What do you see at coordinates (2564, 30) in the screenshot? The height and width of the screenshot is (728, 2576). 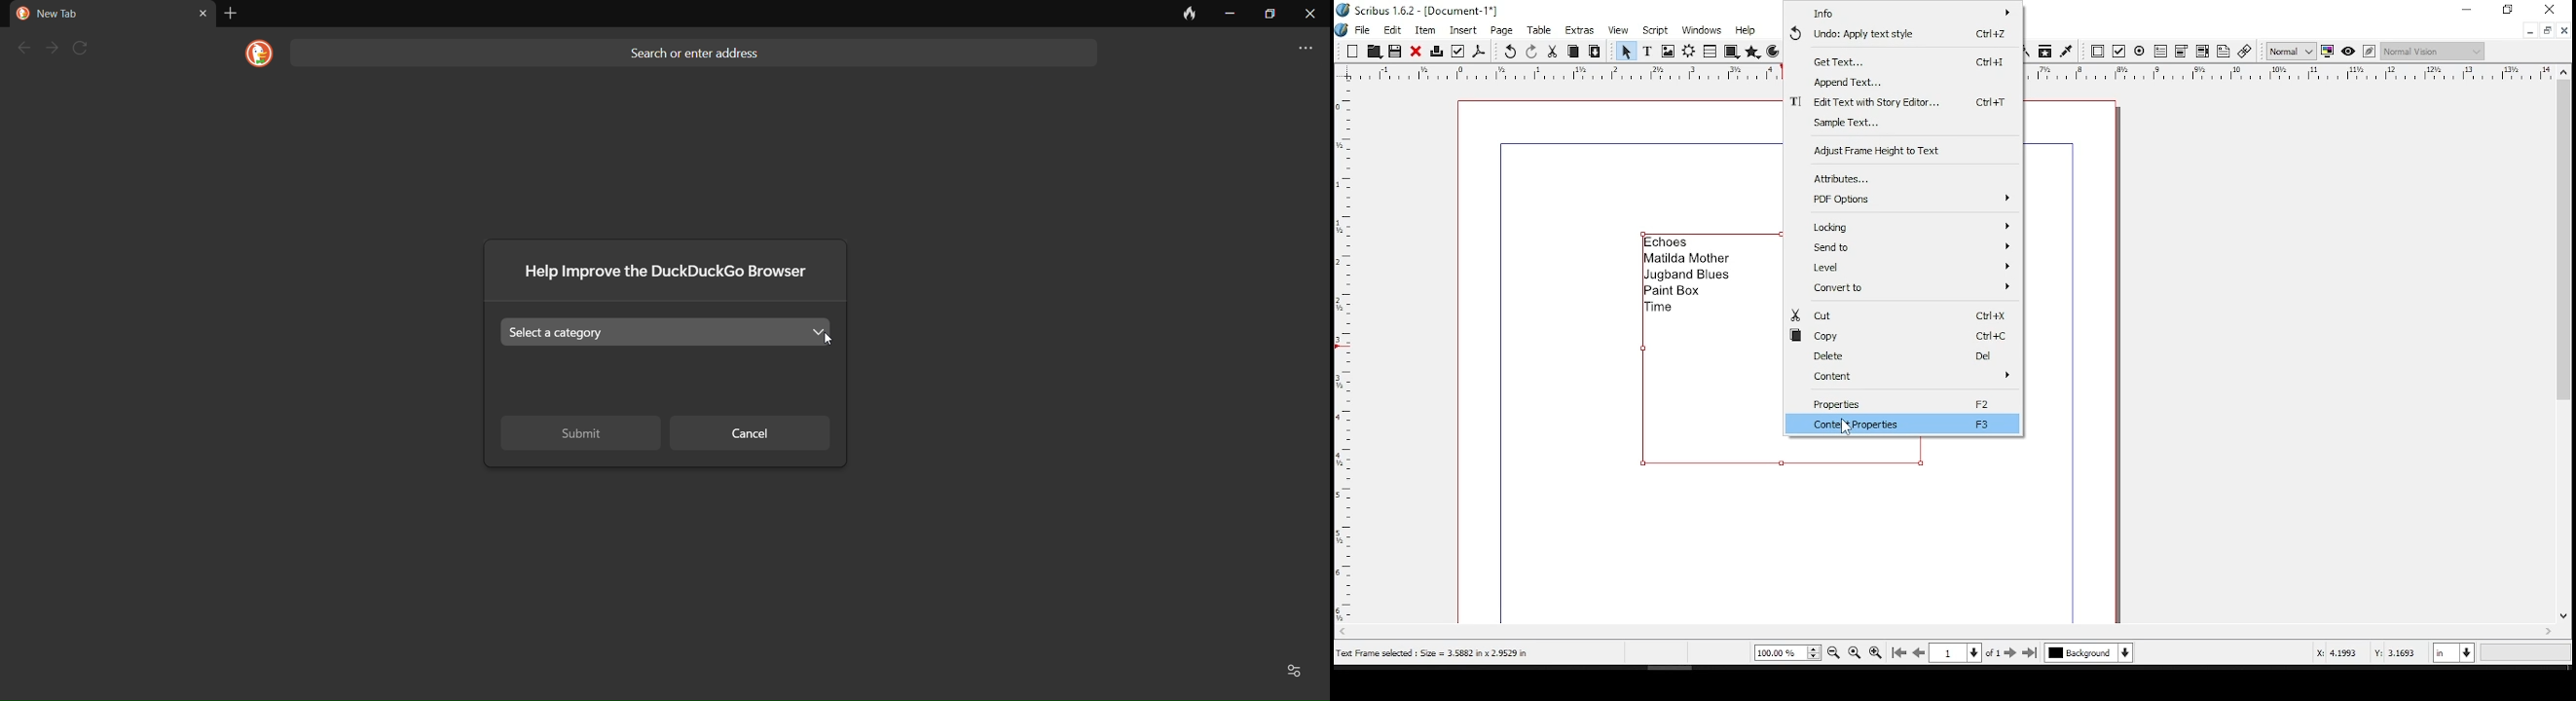 I see `close window` at bounding box center [2564, 30].